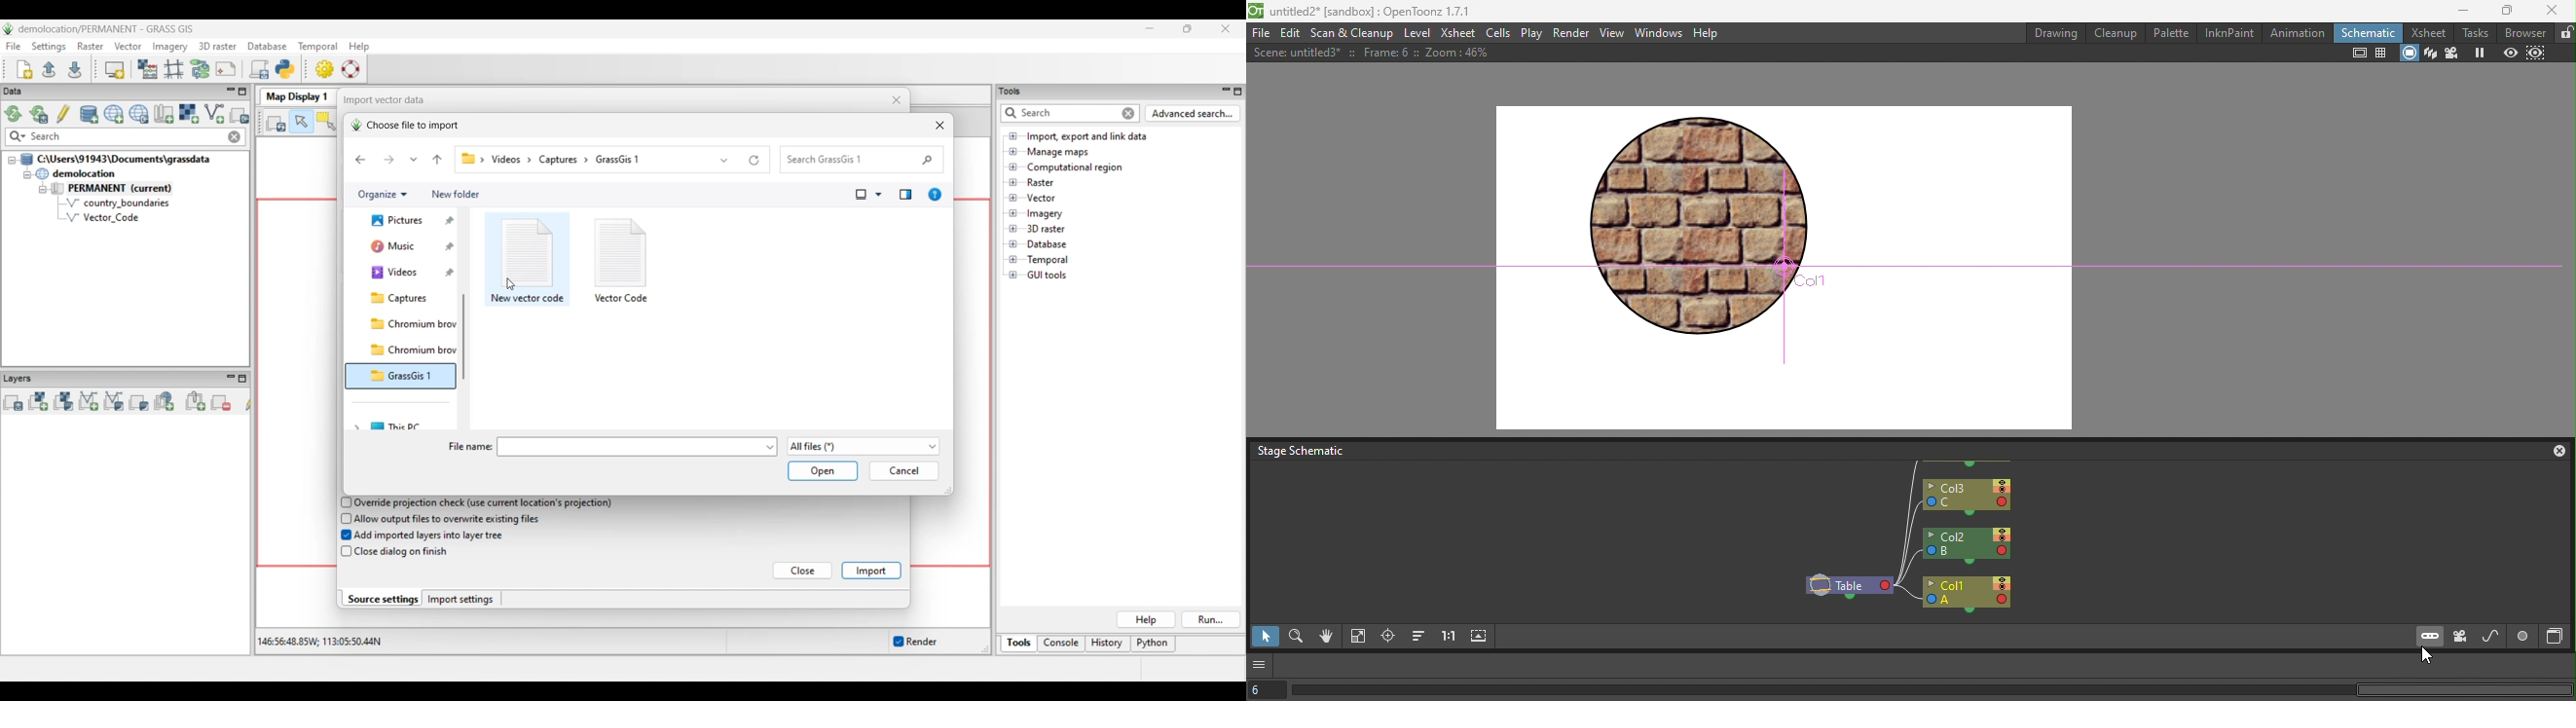 The width and height of the screenshot is (2576, 728). I want to click on Import vector data, current selection, so click(214, 114).